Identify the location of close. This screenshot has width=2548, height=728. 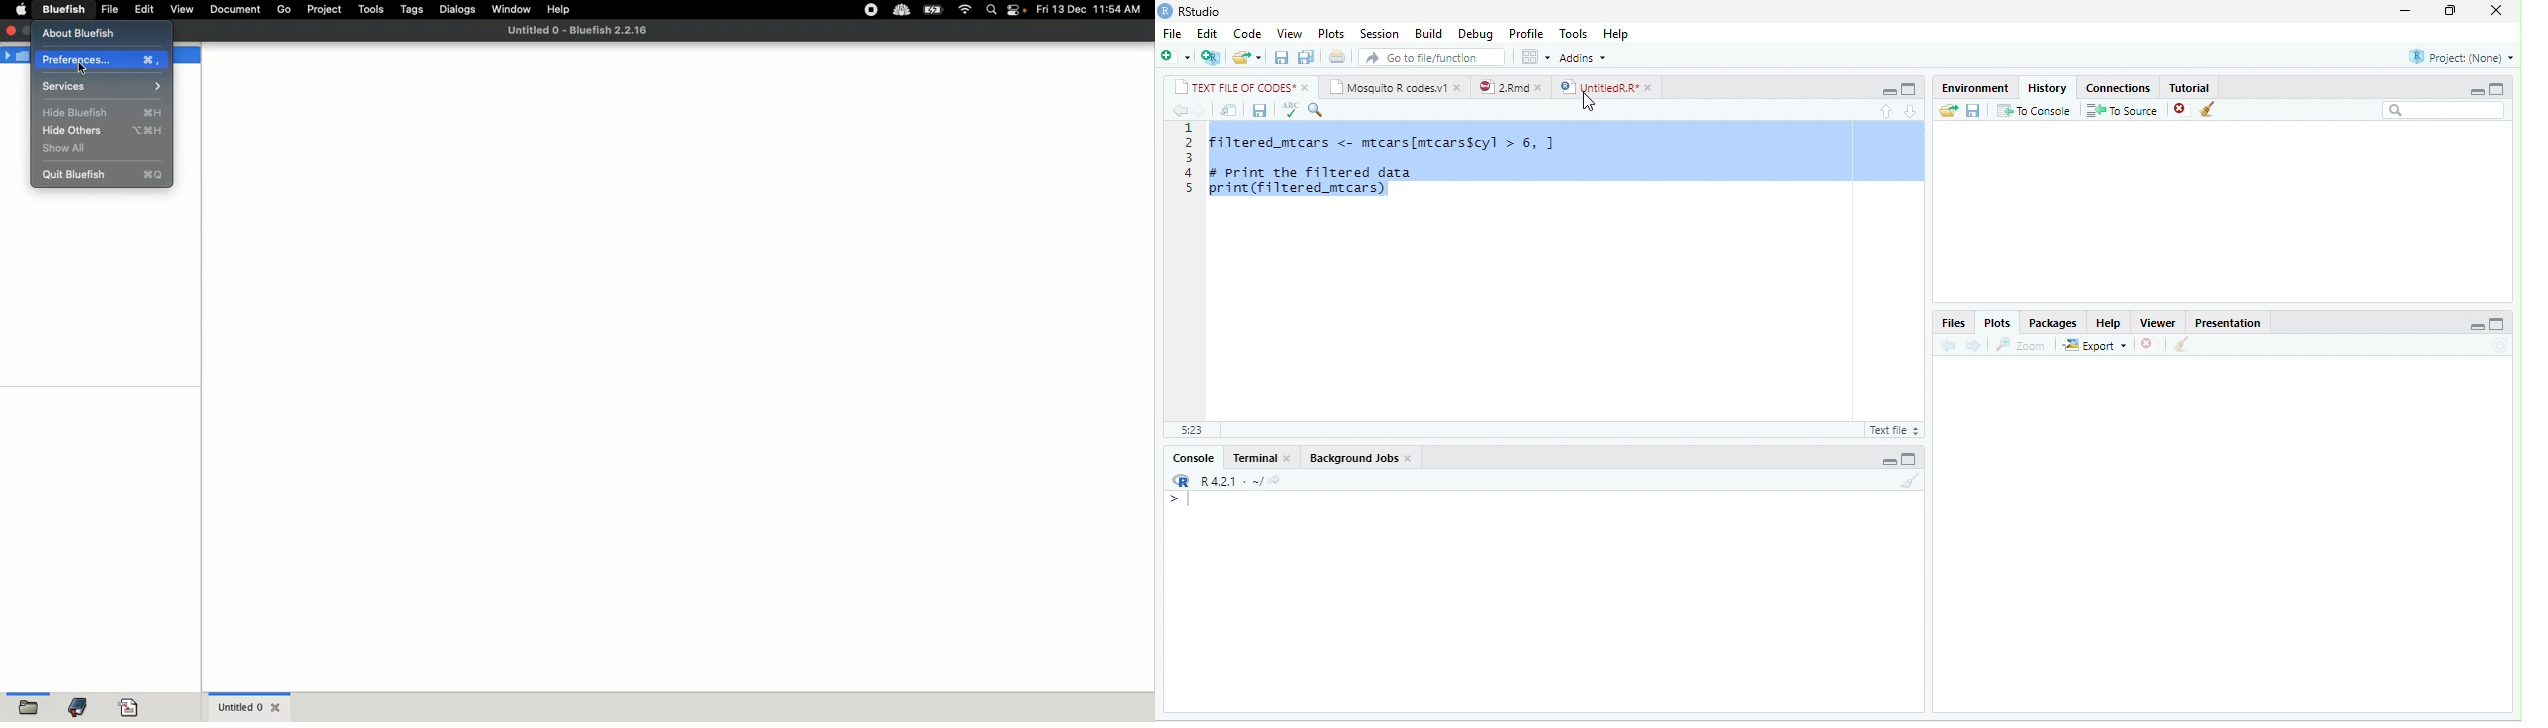
(2496, 10).